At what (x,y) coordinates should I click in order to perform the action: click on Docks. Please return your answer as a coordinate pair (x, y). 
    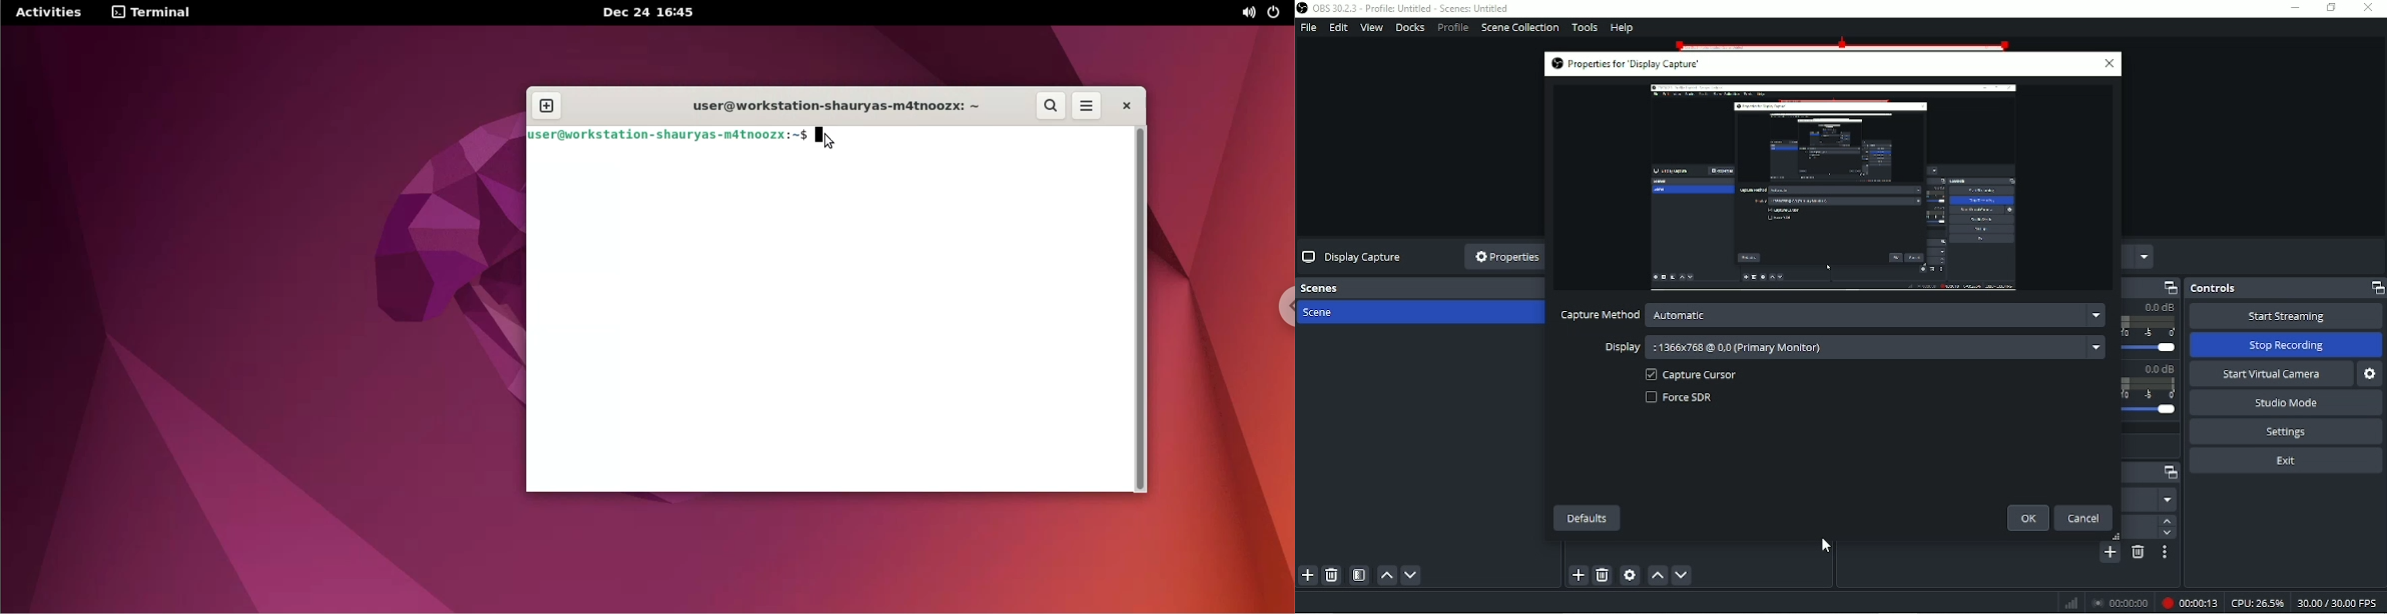
    Looking at the image, I should click on (1411, 29).